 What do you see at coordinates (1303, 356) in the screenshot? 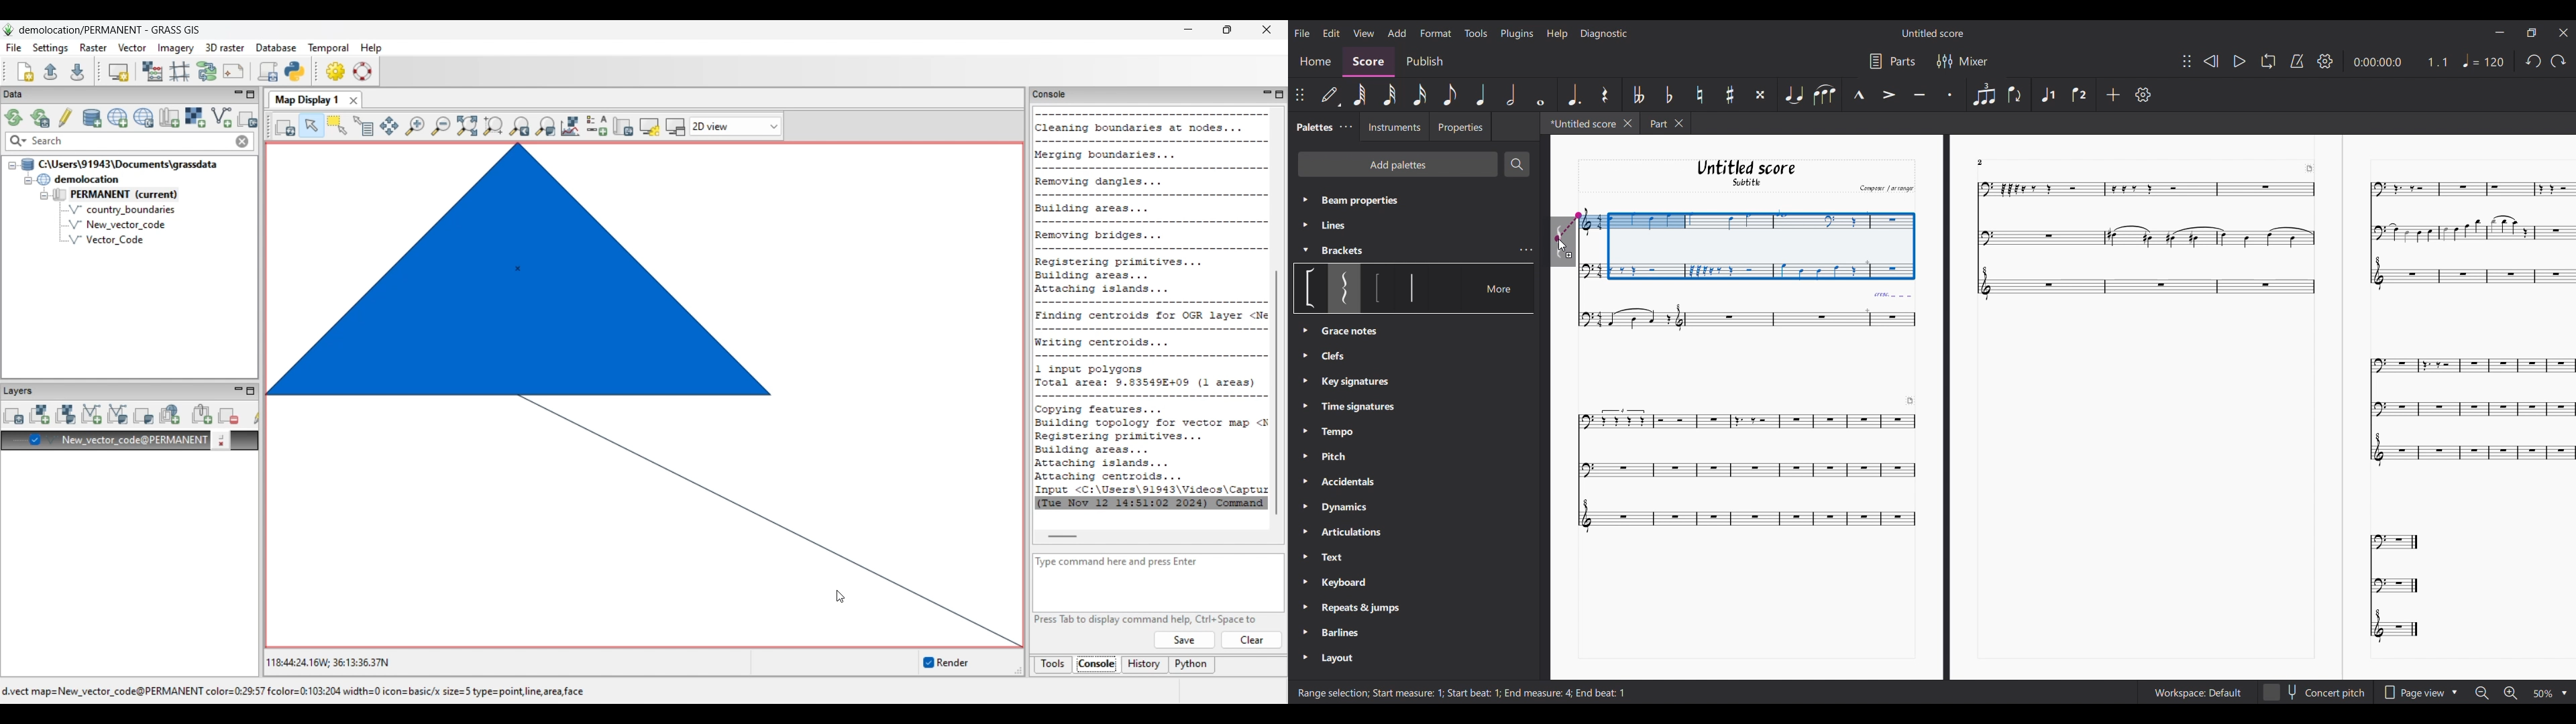
I see `` at bounding box center [1303, 356].